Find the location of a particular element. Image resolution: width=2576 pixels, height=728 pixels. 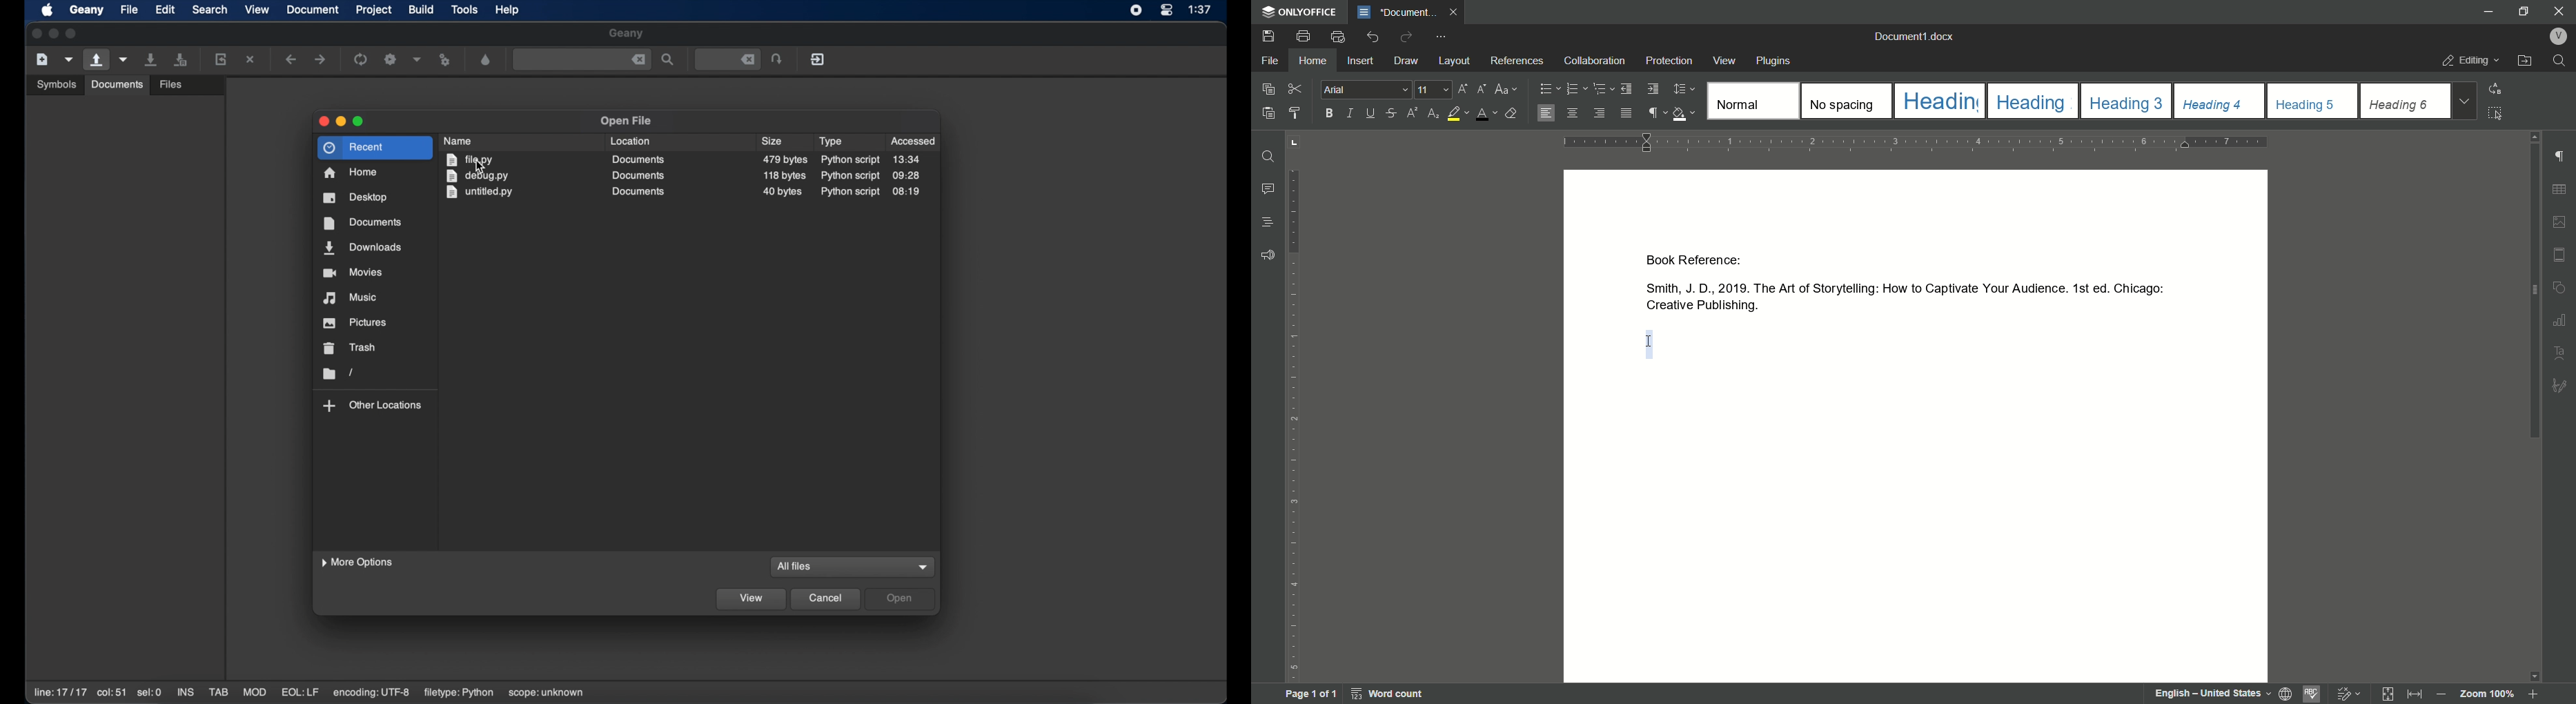

roll down is located at coordinates (2535, 677).